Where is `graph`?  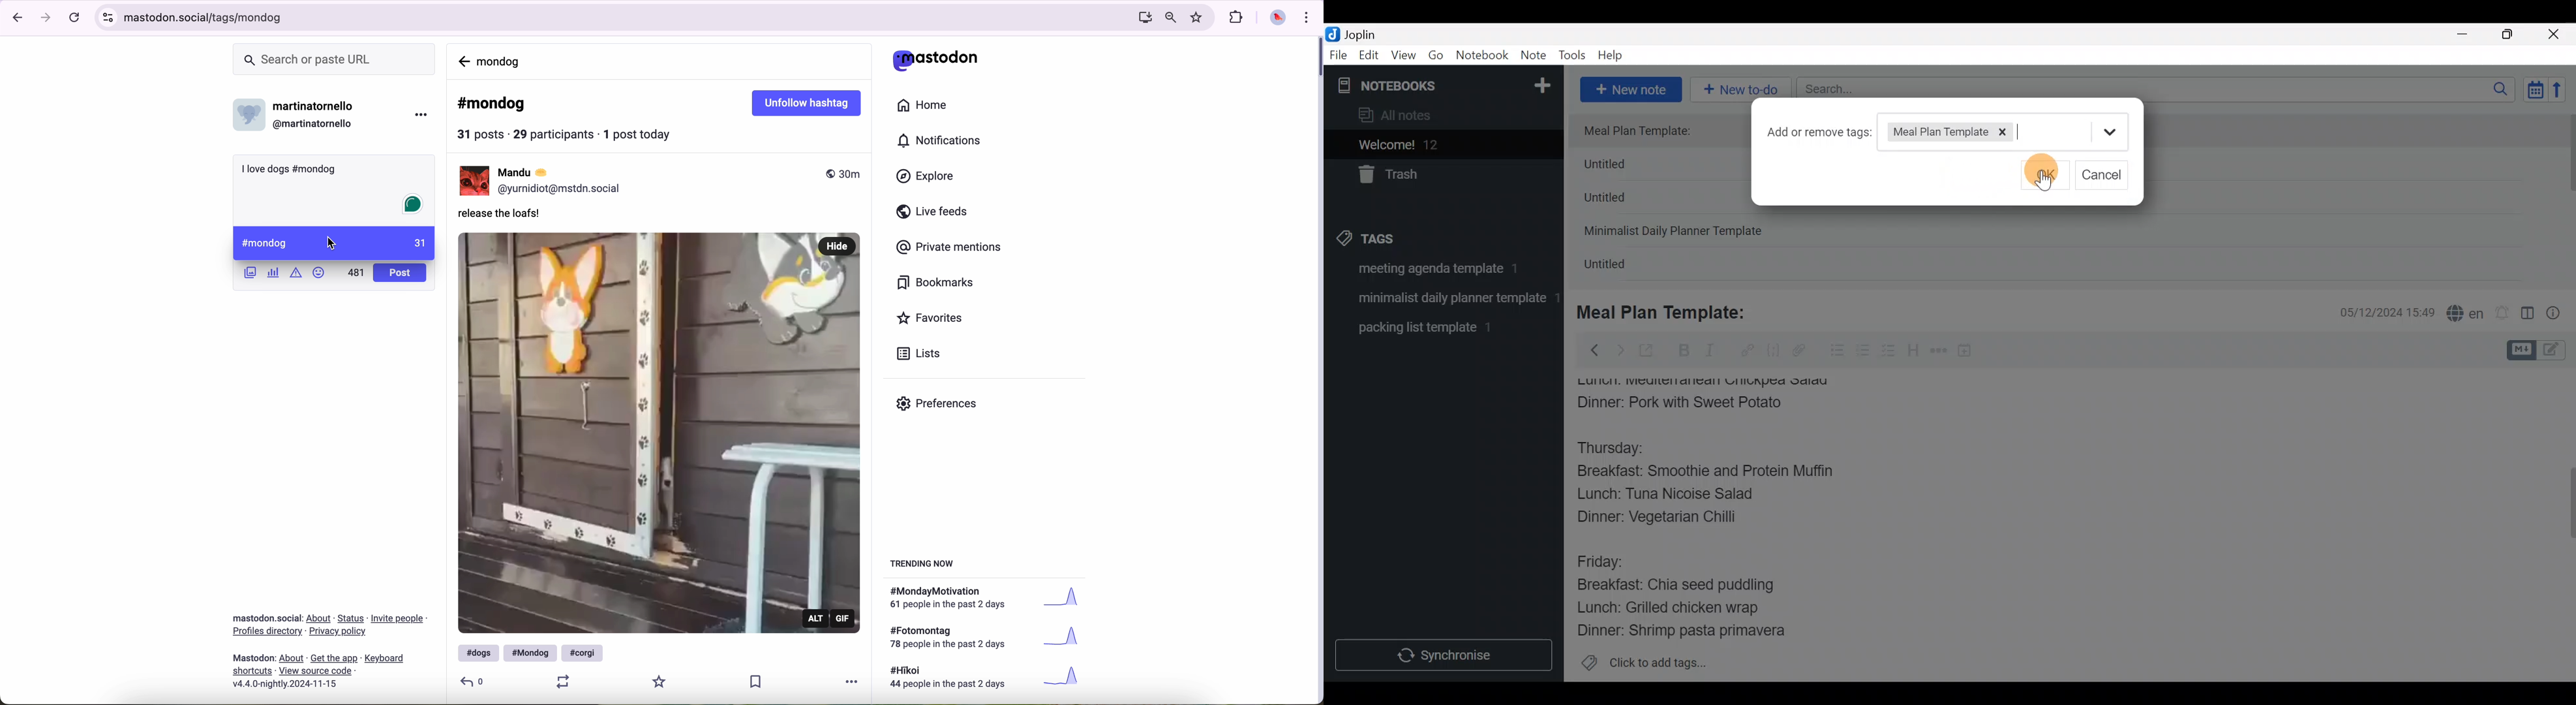 graph is located at coordinates (1066, 677).